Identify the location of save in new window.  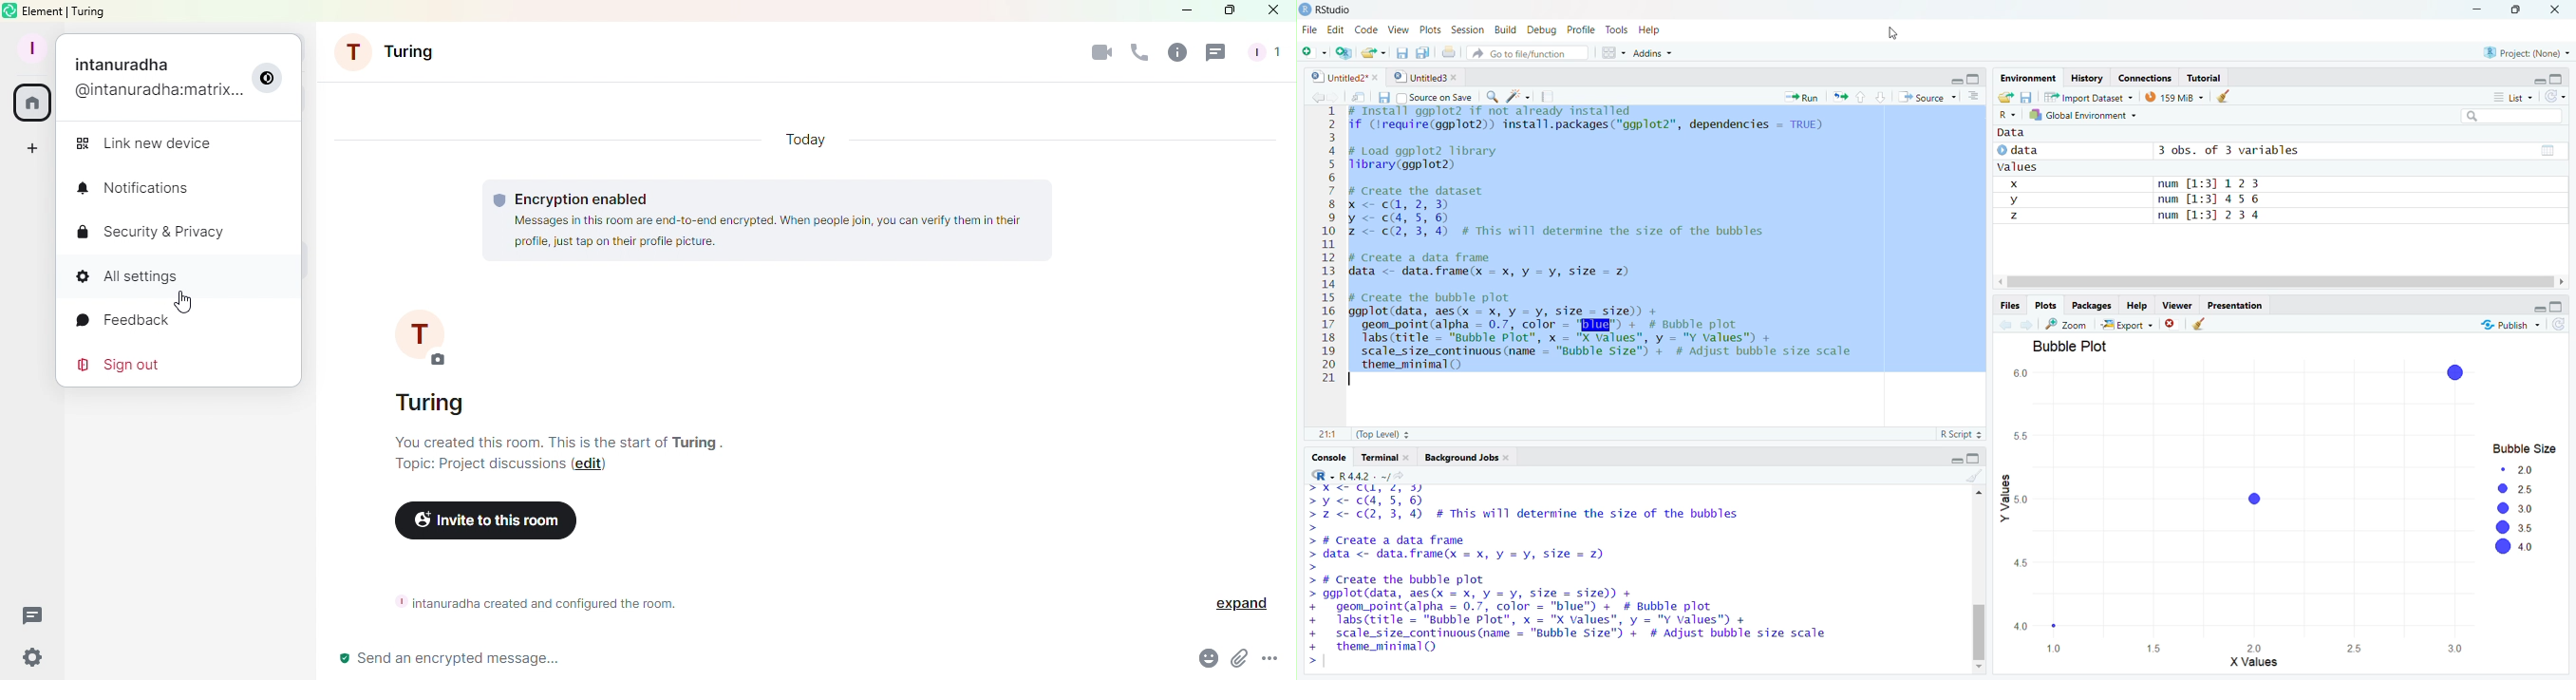
(1354, 94).